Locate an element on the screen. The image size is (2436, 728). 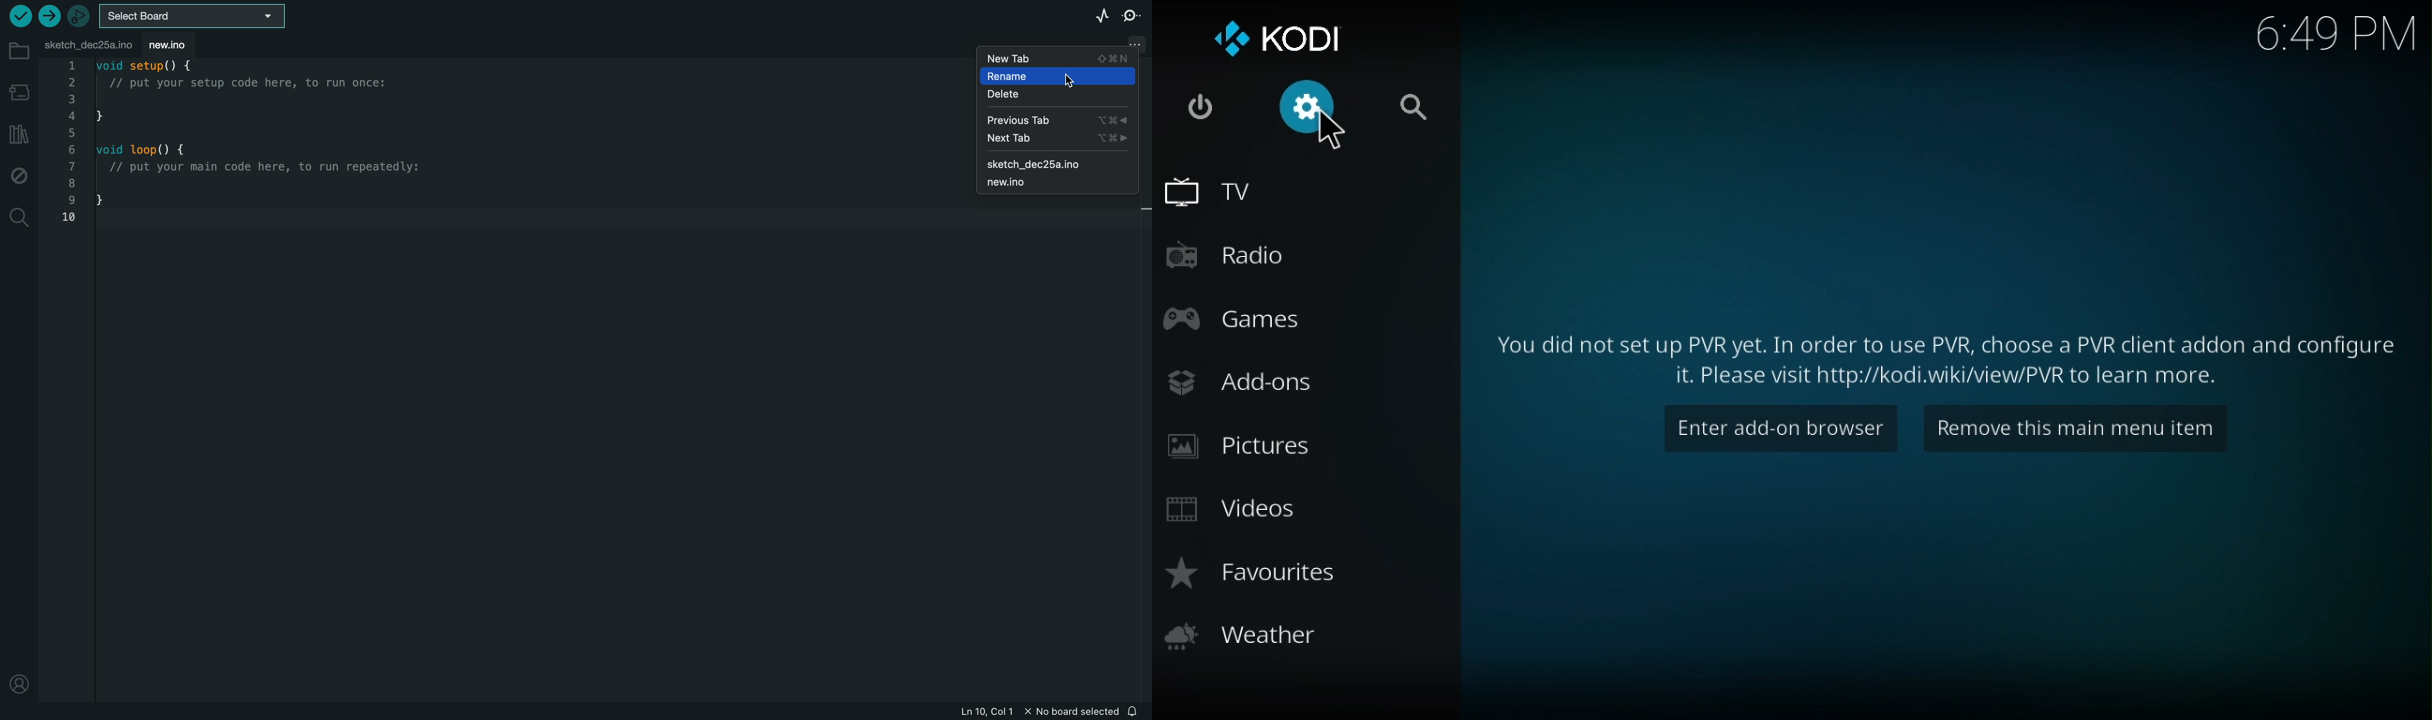
Settings is located at coordinates (1314, 107).